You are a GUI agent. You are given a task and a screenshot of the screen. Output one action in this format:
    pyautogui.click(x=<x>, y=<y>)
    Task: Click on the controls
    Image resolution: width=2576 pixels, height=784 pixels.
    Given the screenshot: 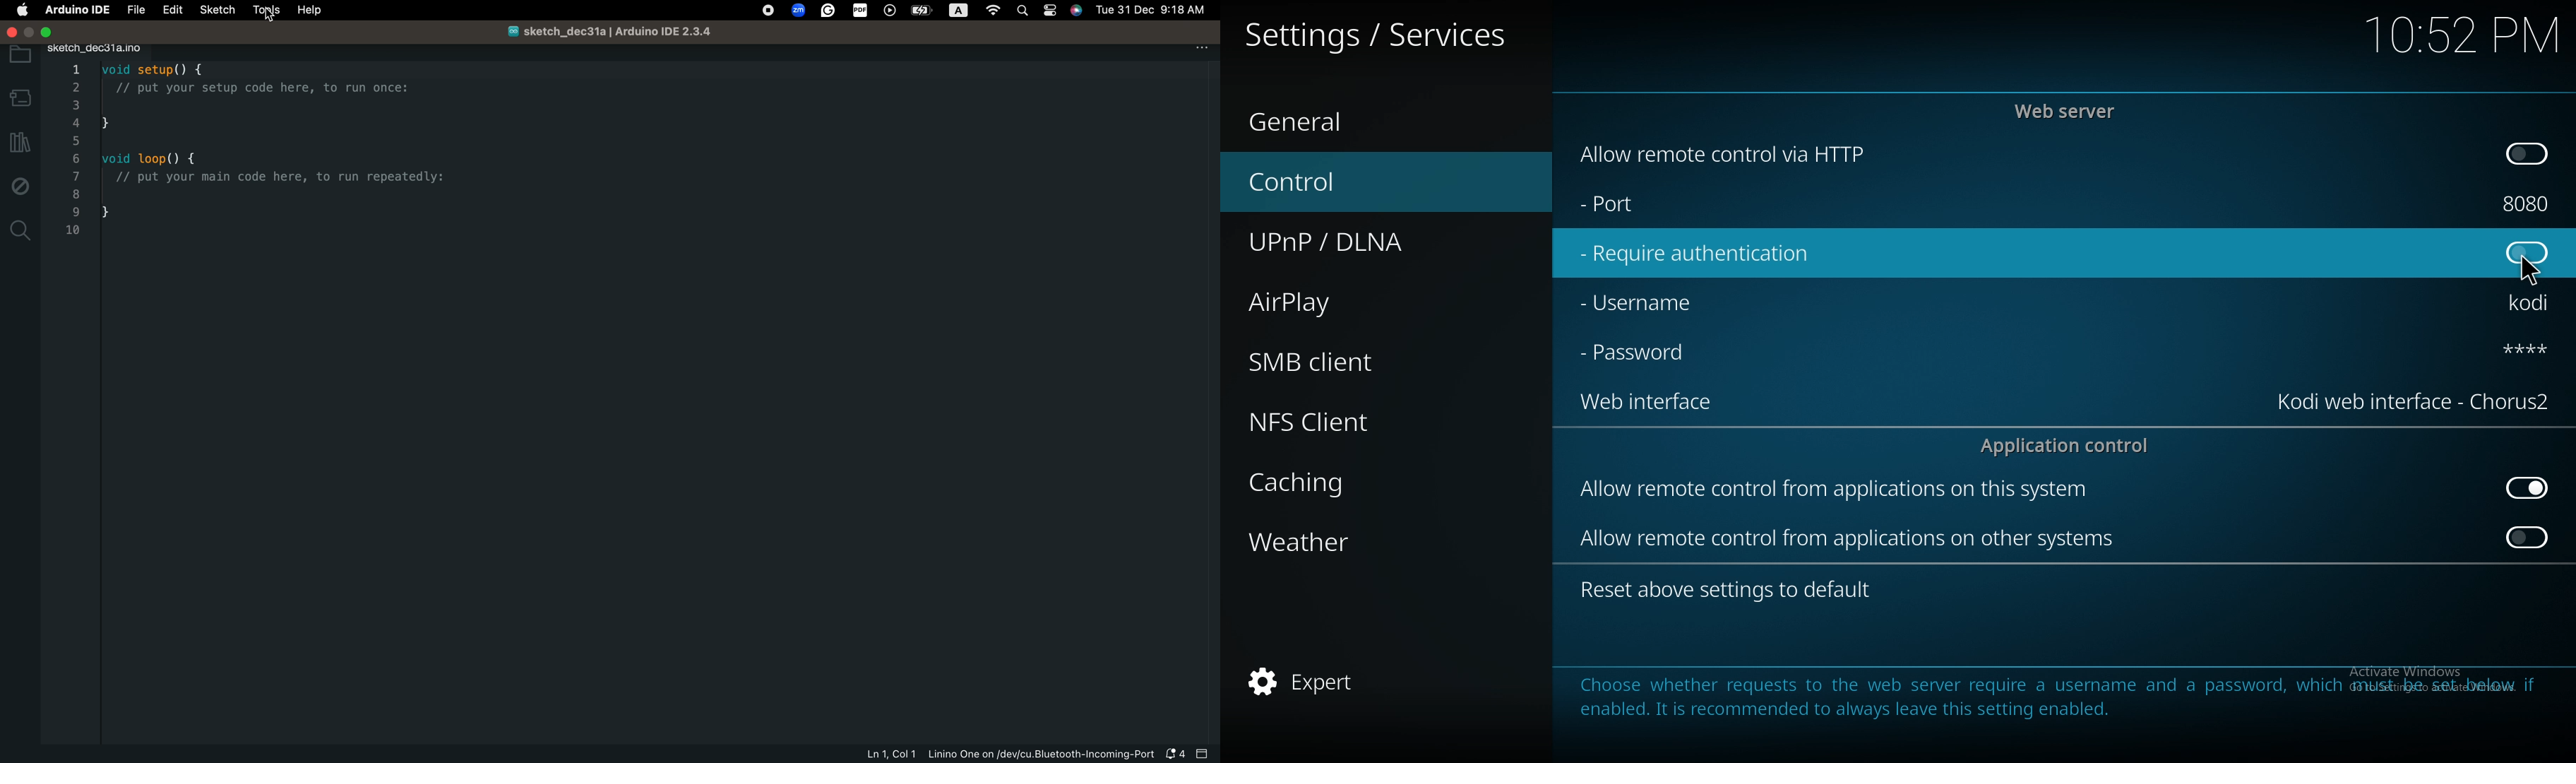 What is the action you would take?
    pyautogui.click(x=1050, y=12)
    